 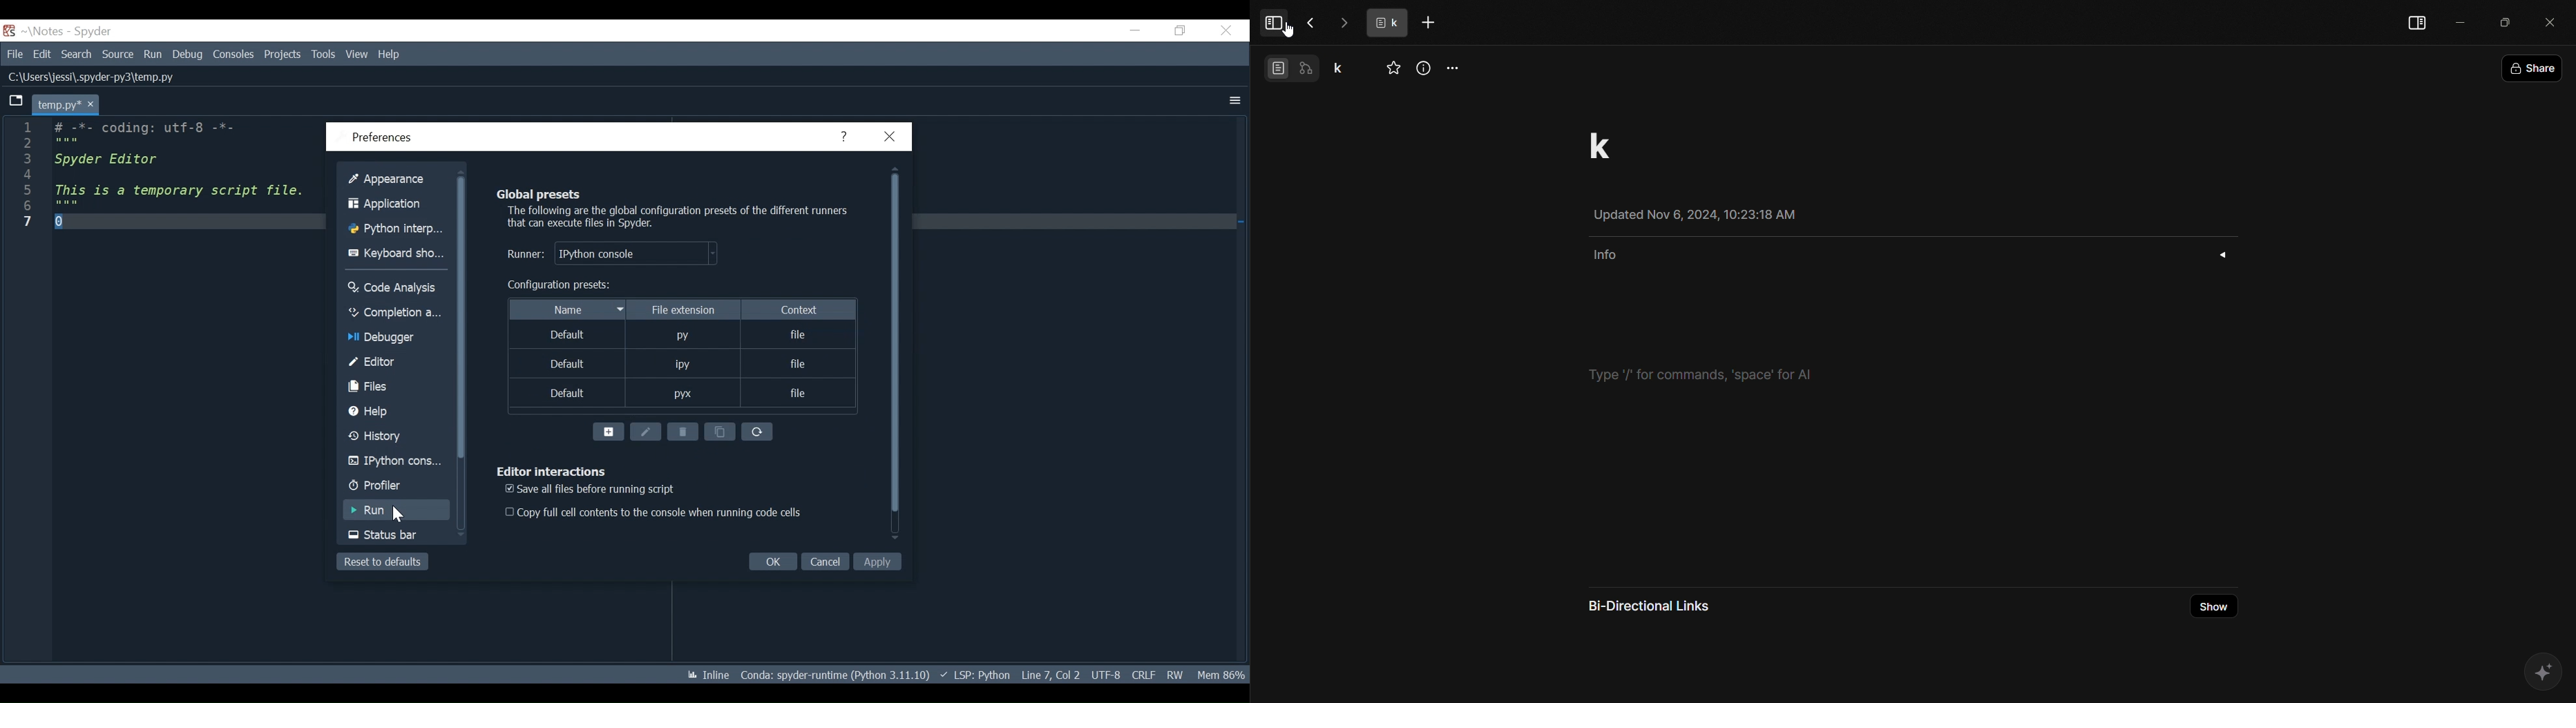 I want to click on Default, so click(x=567, y=363).